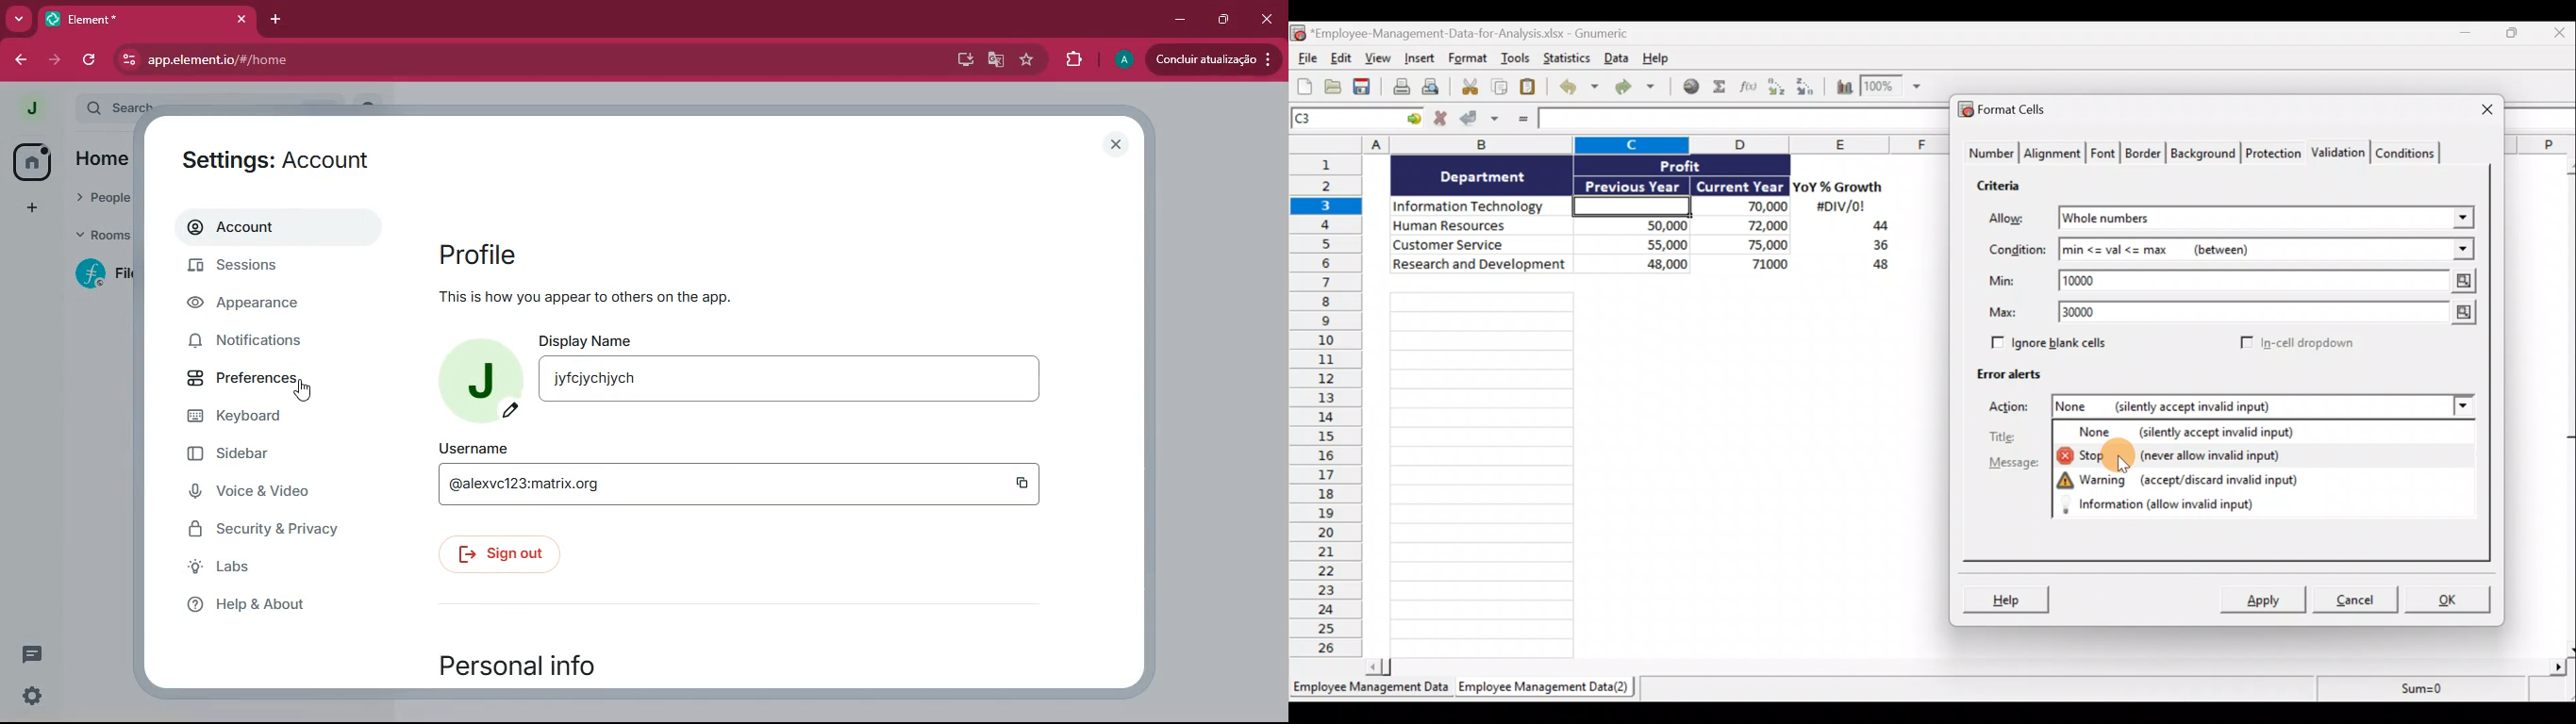  I want to click on preferences, so click(259, 383).